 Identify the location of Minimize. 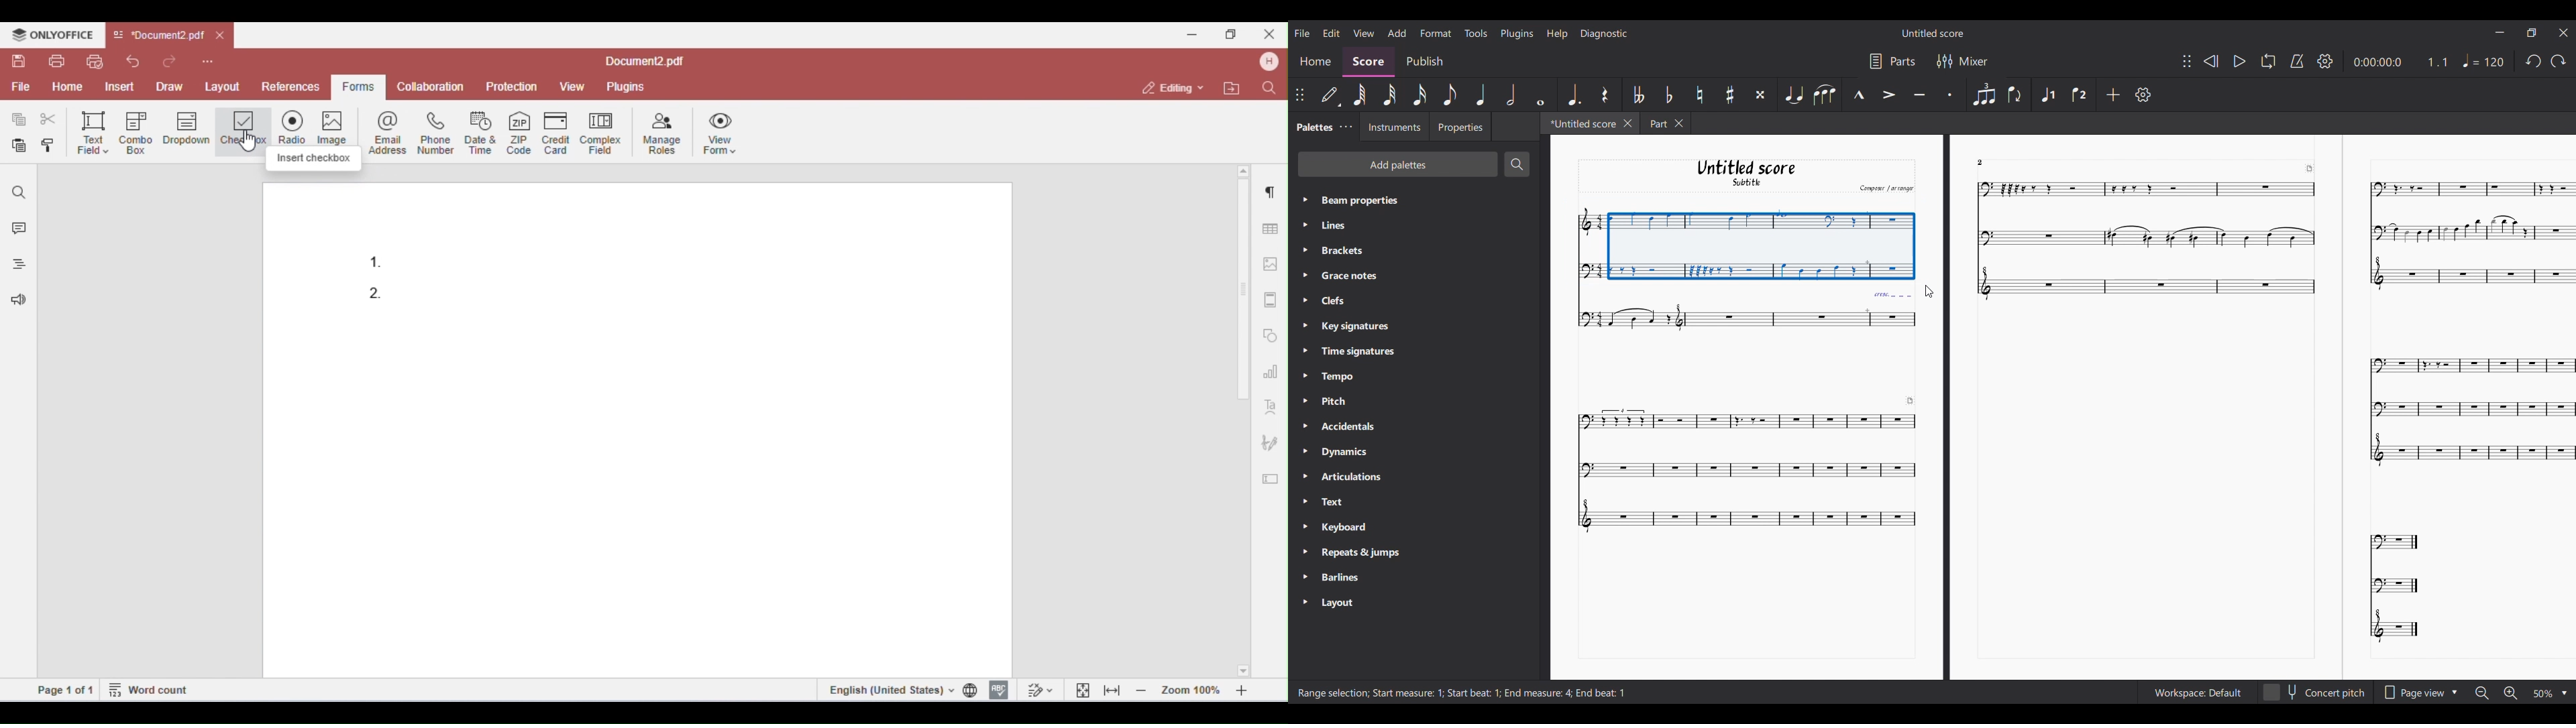
(2500, 32).